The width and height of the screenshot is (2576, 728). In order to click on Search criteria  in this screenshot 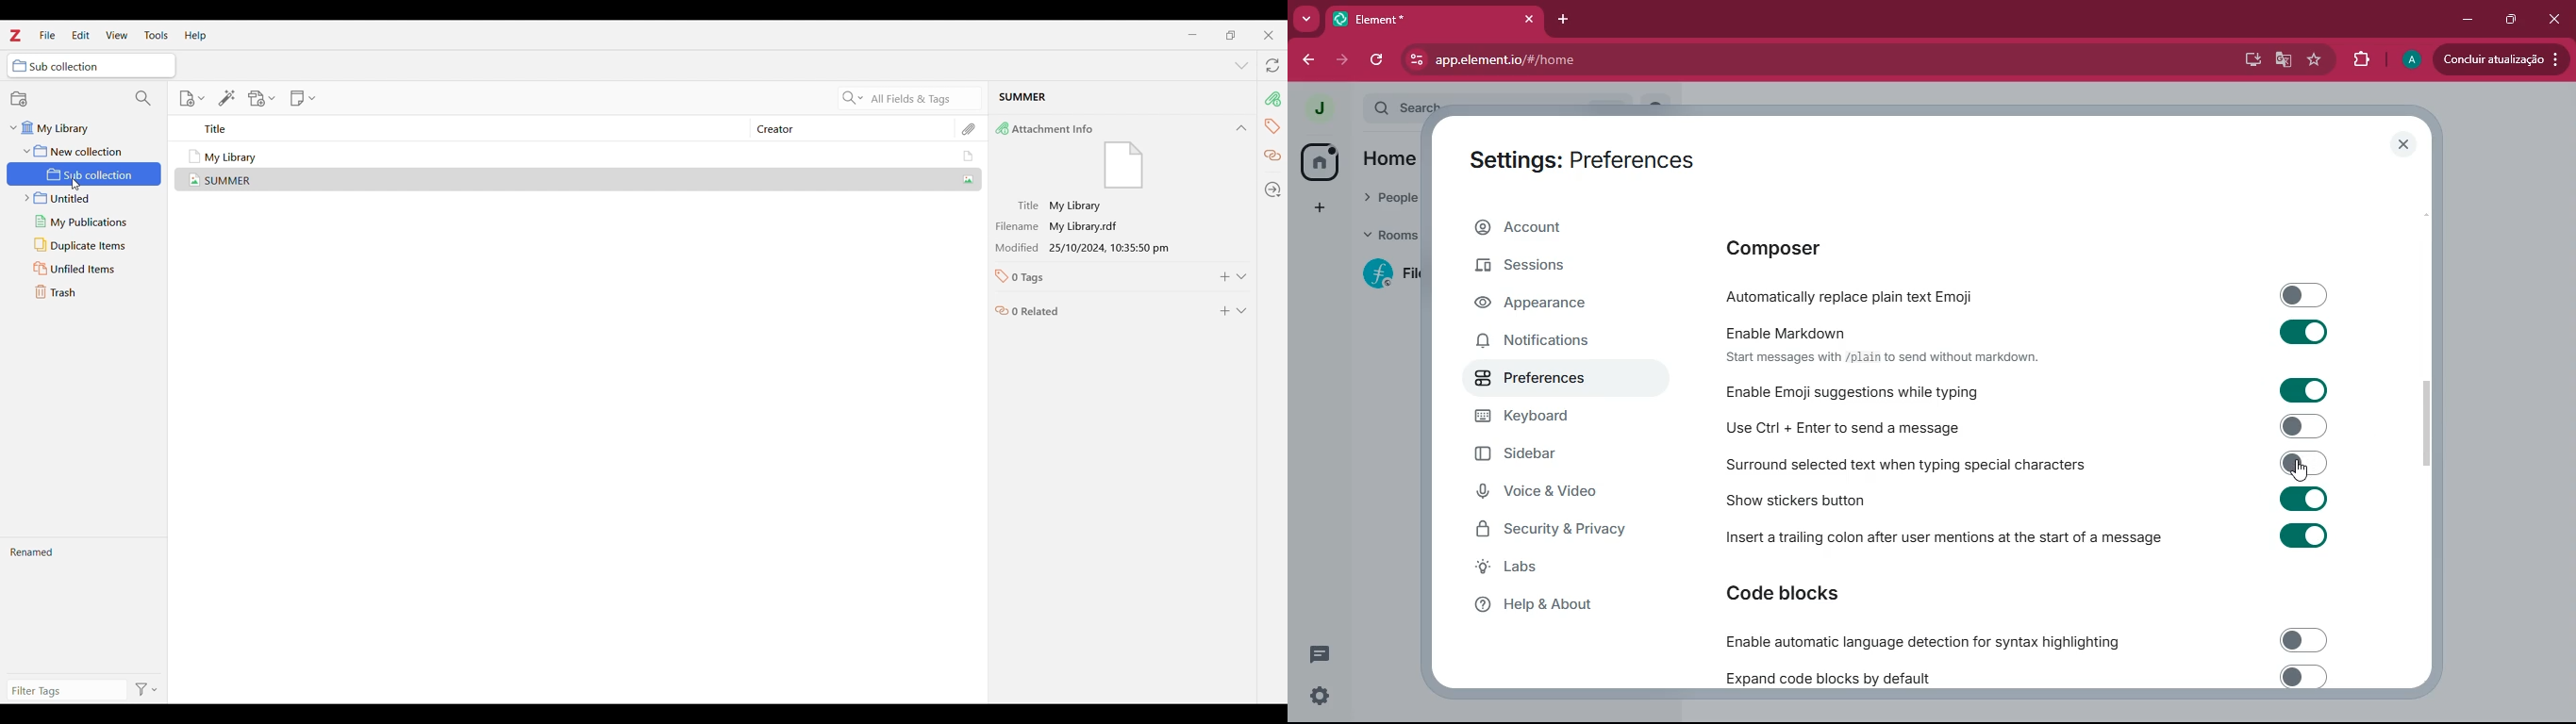, I will do `click(853, 98)`.